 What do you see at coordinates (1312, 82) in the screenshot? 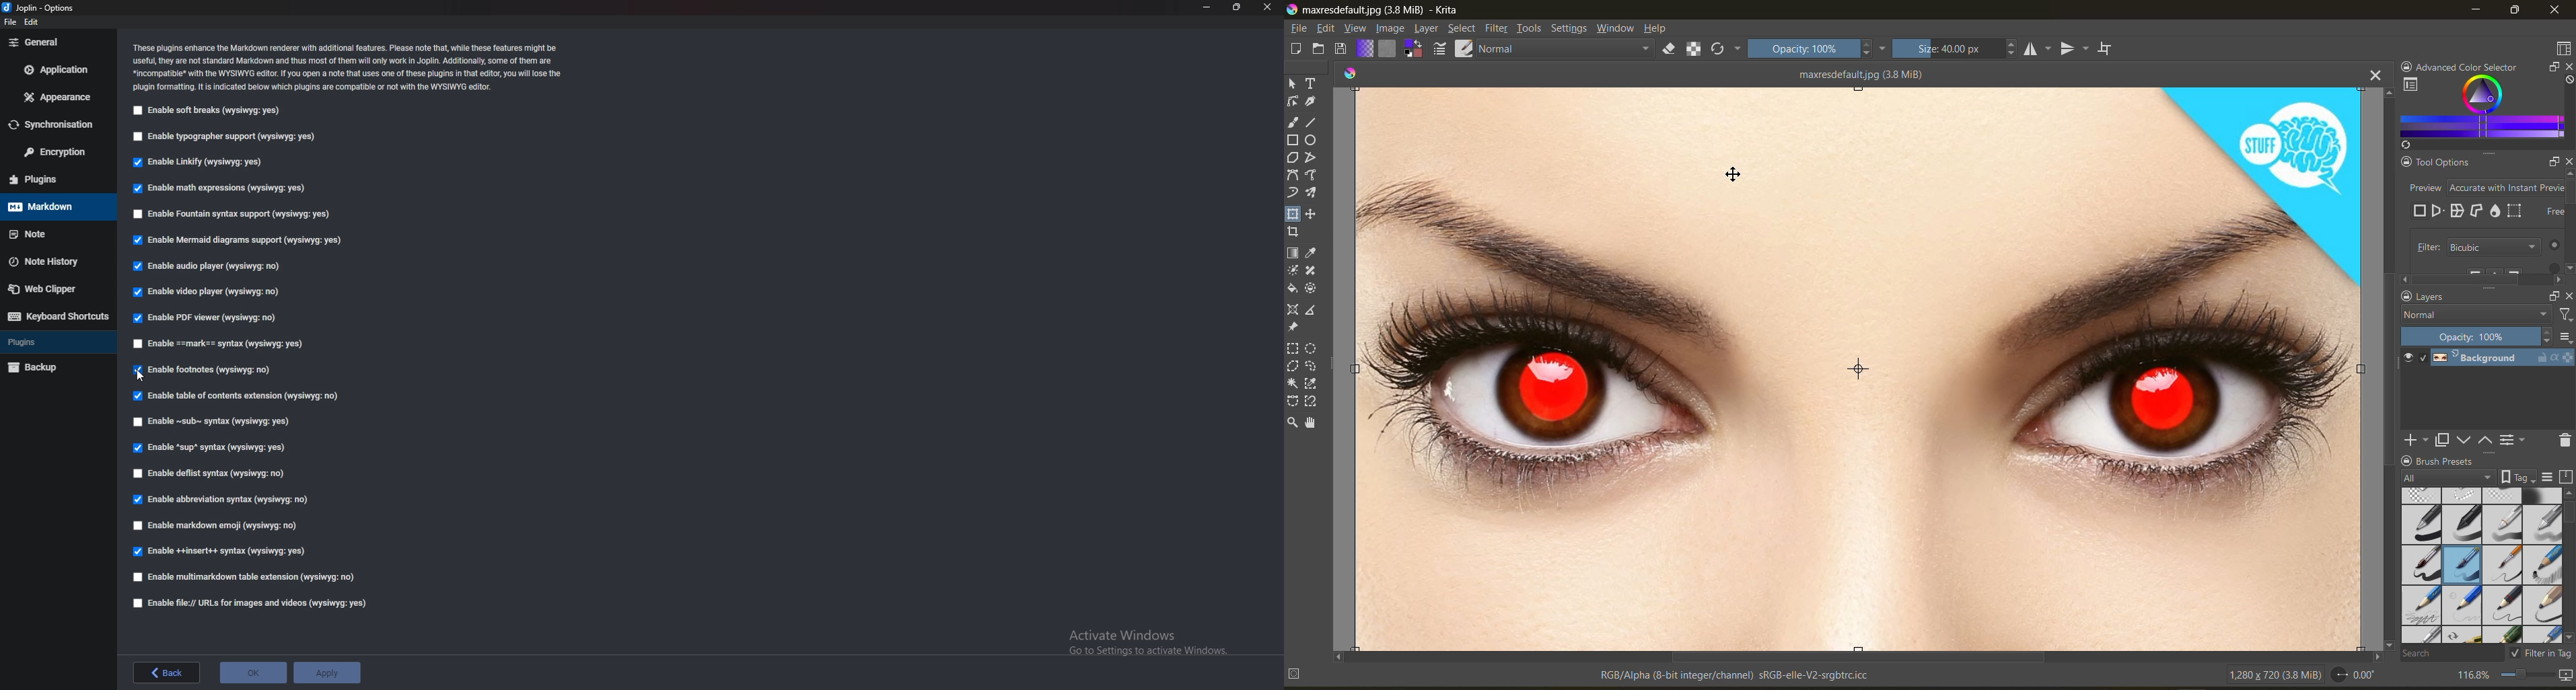
I see `tool` at bounding box center [1312, 82].